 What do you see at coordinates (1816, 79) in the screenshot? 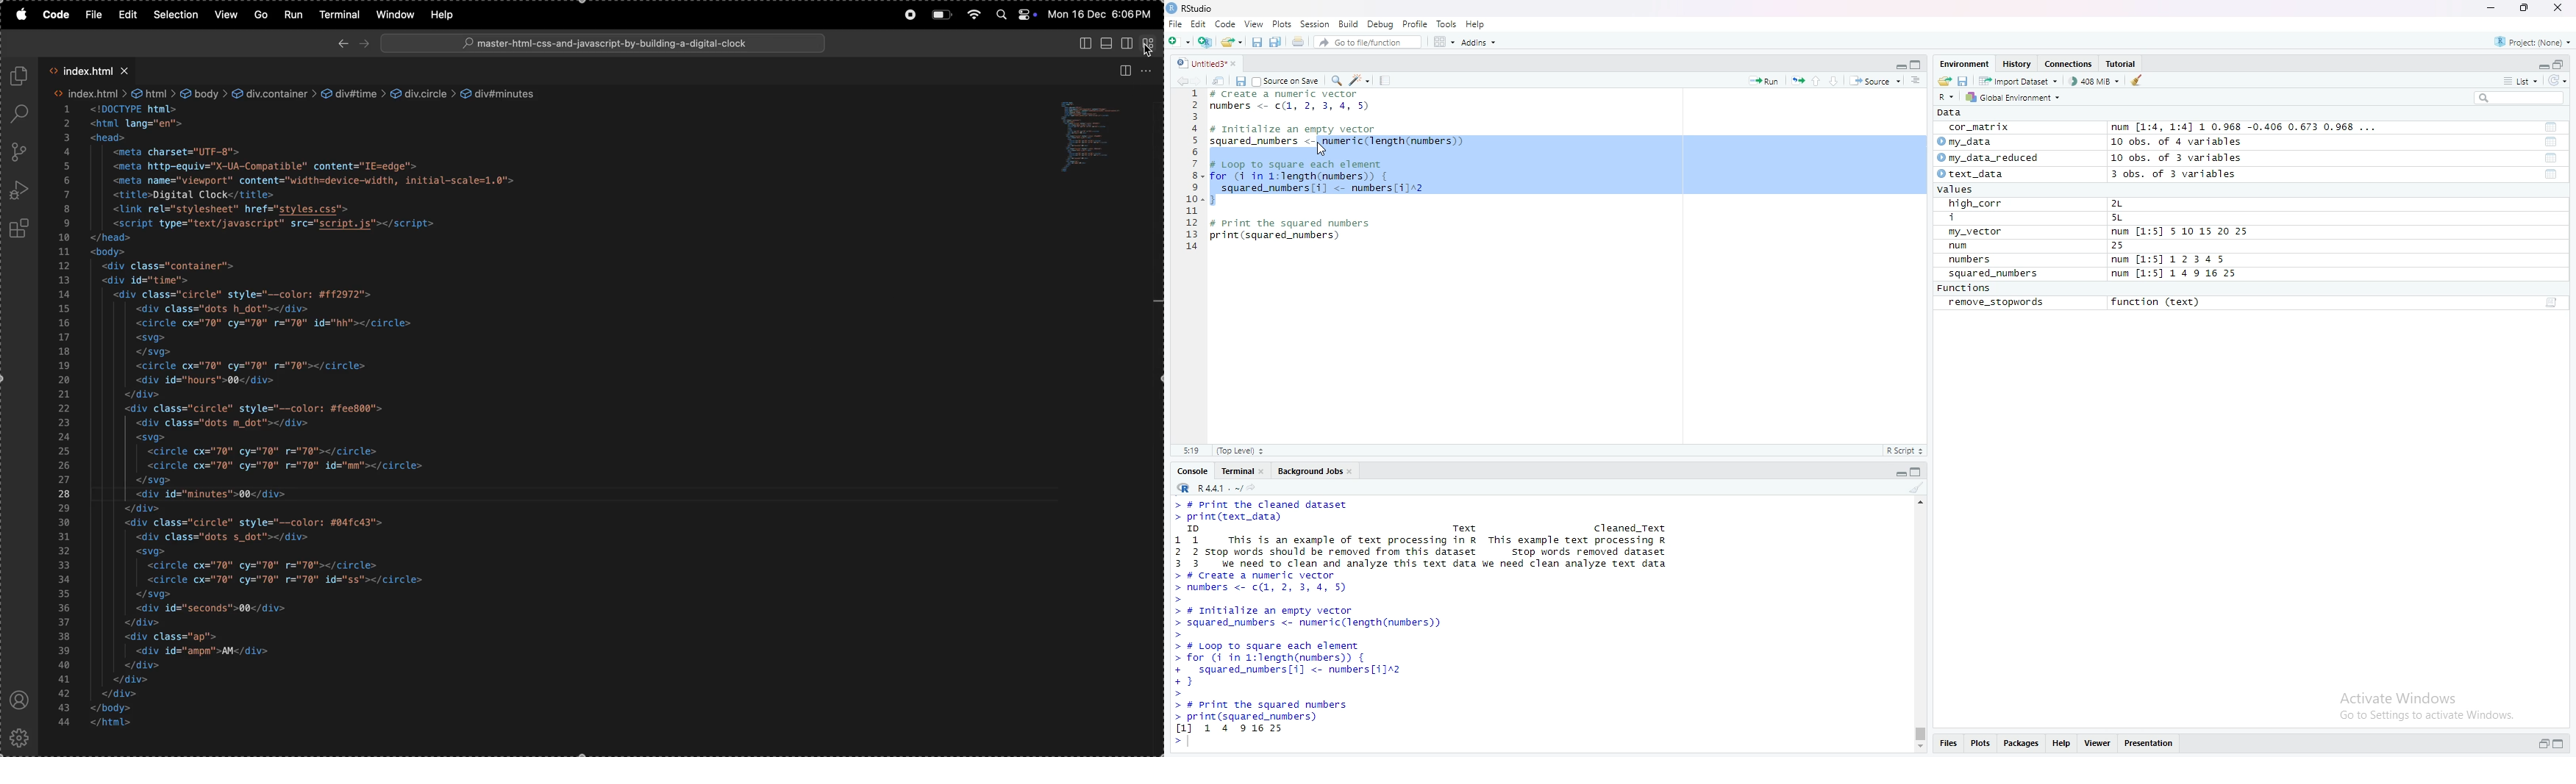
I see `up` at bounding box center [1816, 79].